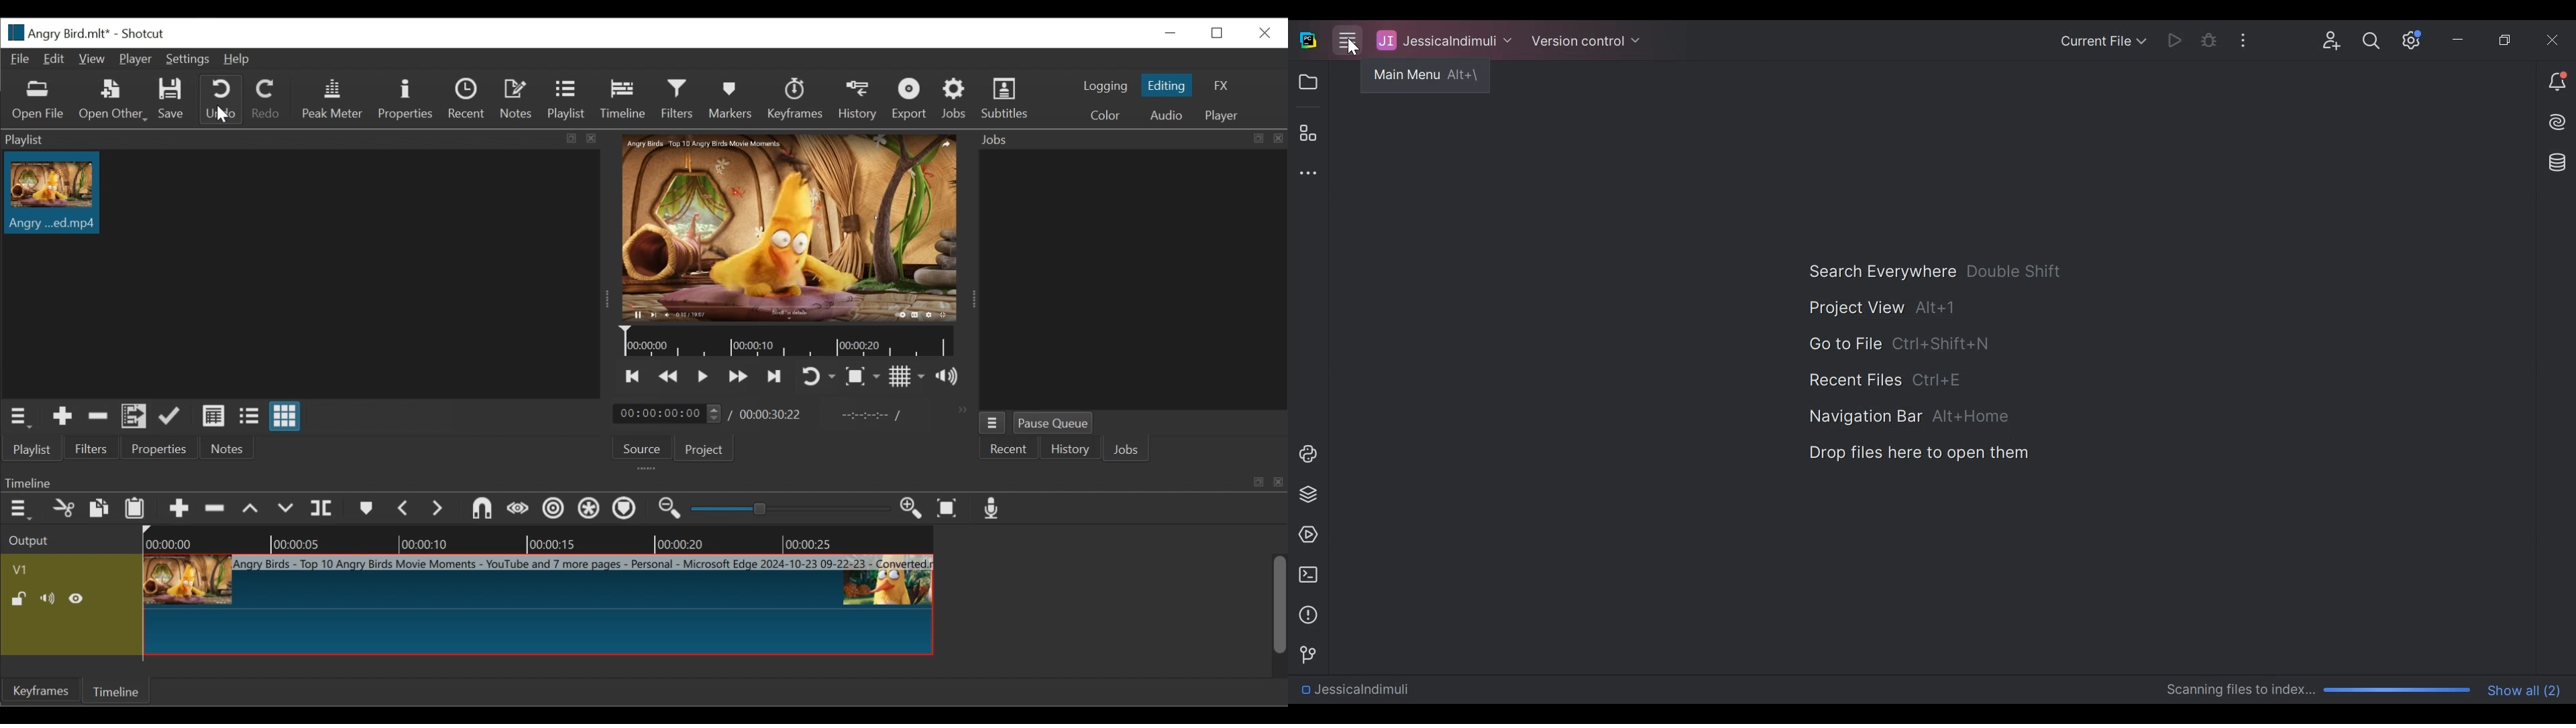  I want to click on Playlist, so click(32, 450).